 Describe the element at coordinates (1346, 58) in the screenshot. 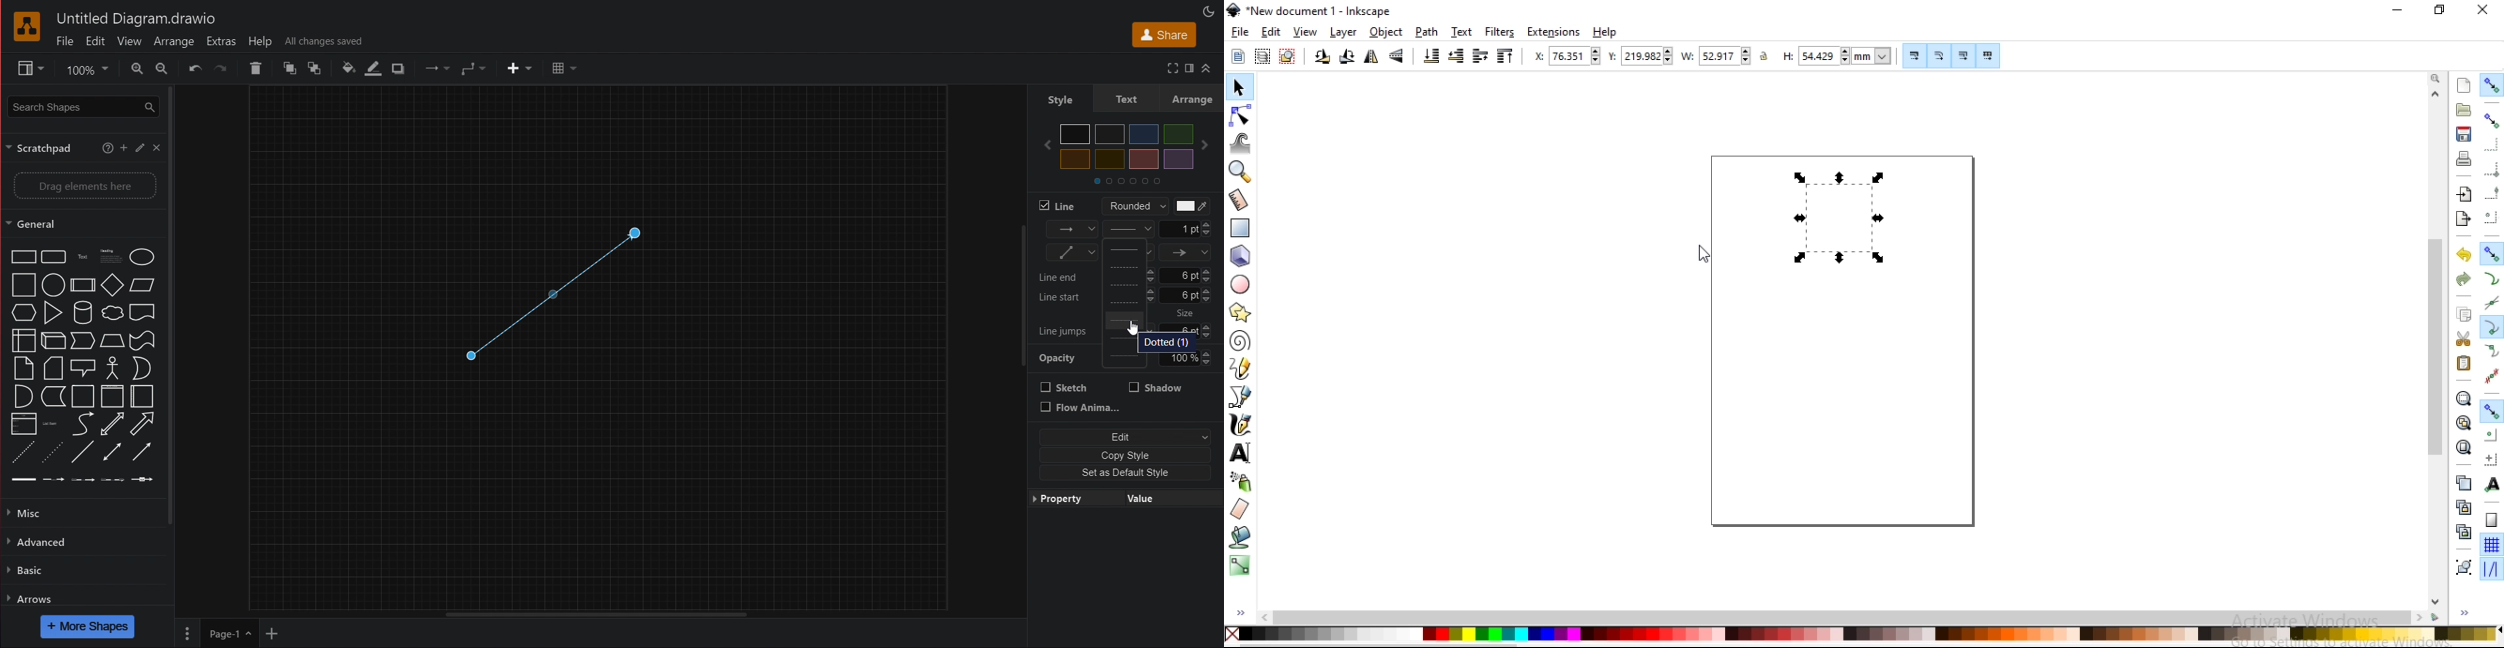

I see `rotate 90 clockwise` at that location.